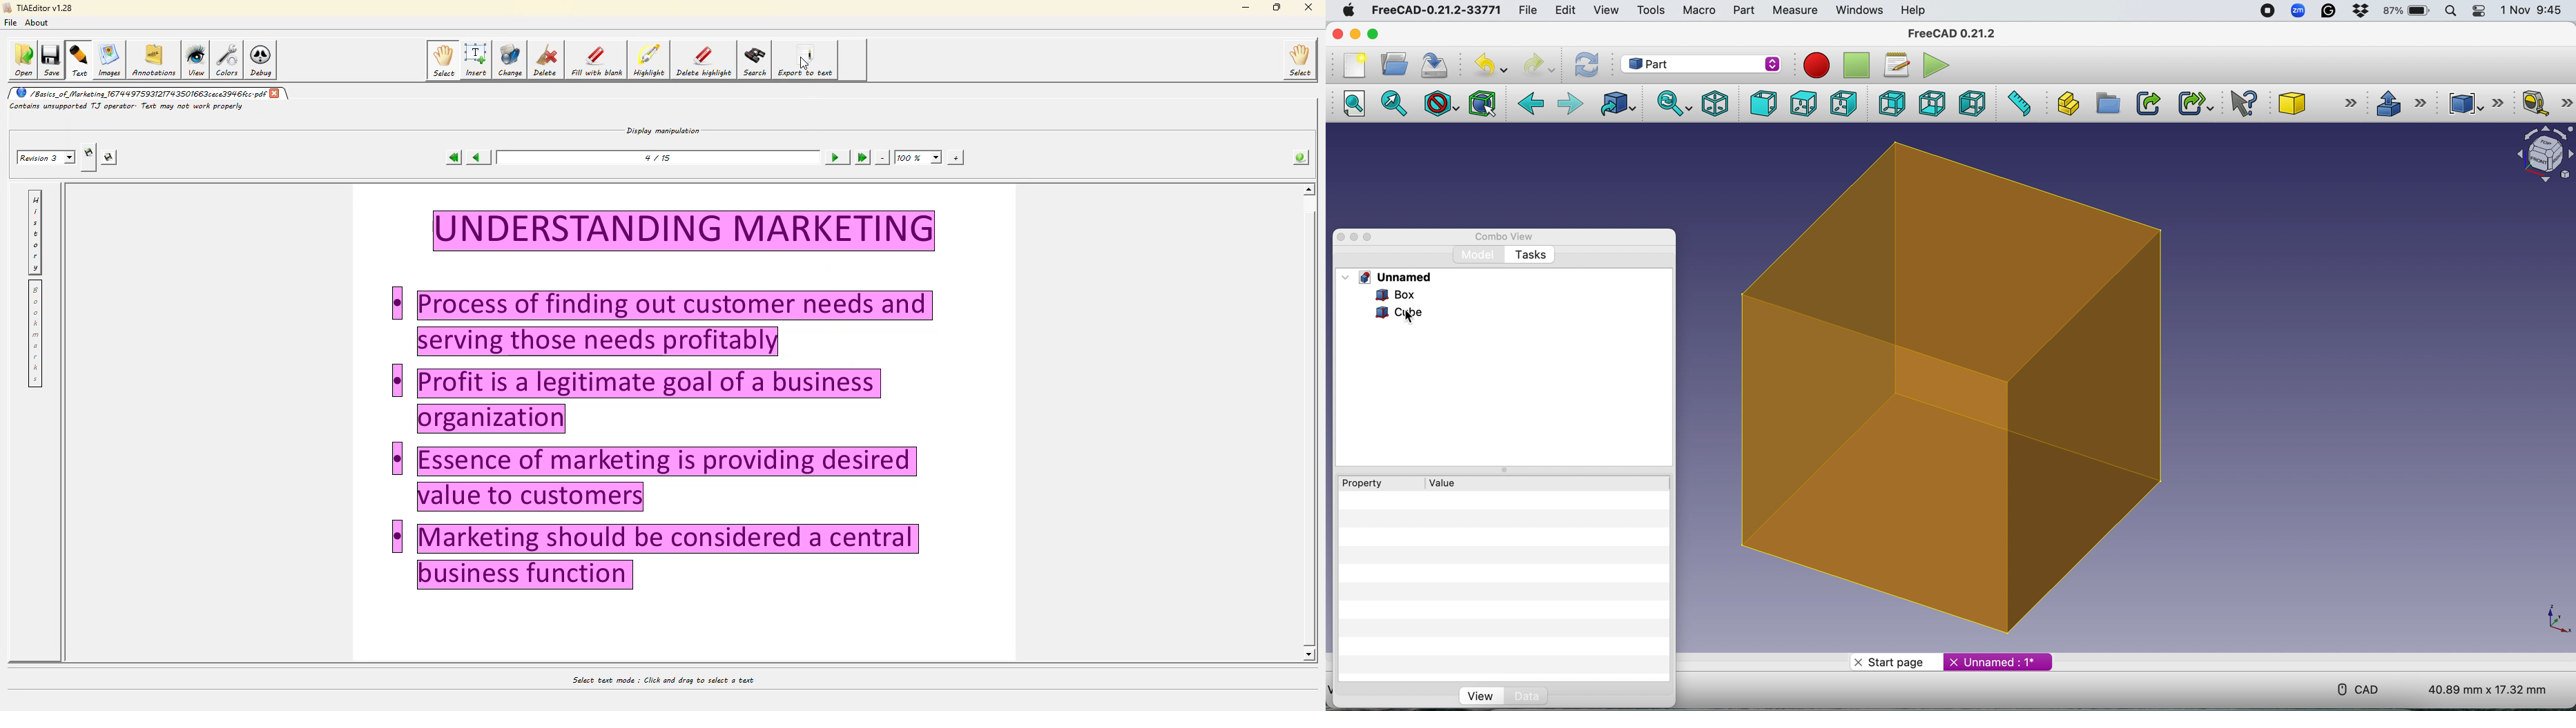  What do you see at coordinates (1505, 237) in the screenshot?
I see `Combo view` at bounding box center [1505, 237].